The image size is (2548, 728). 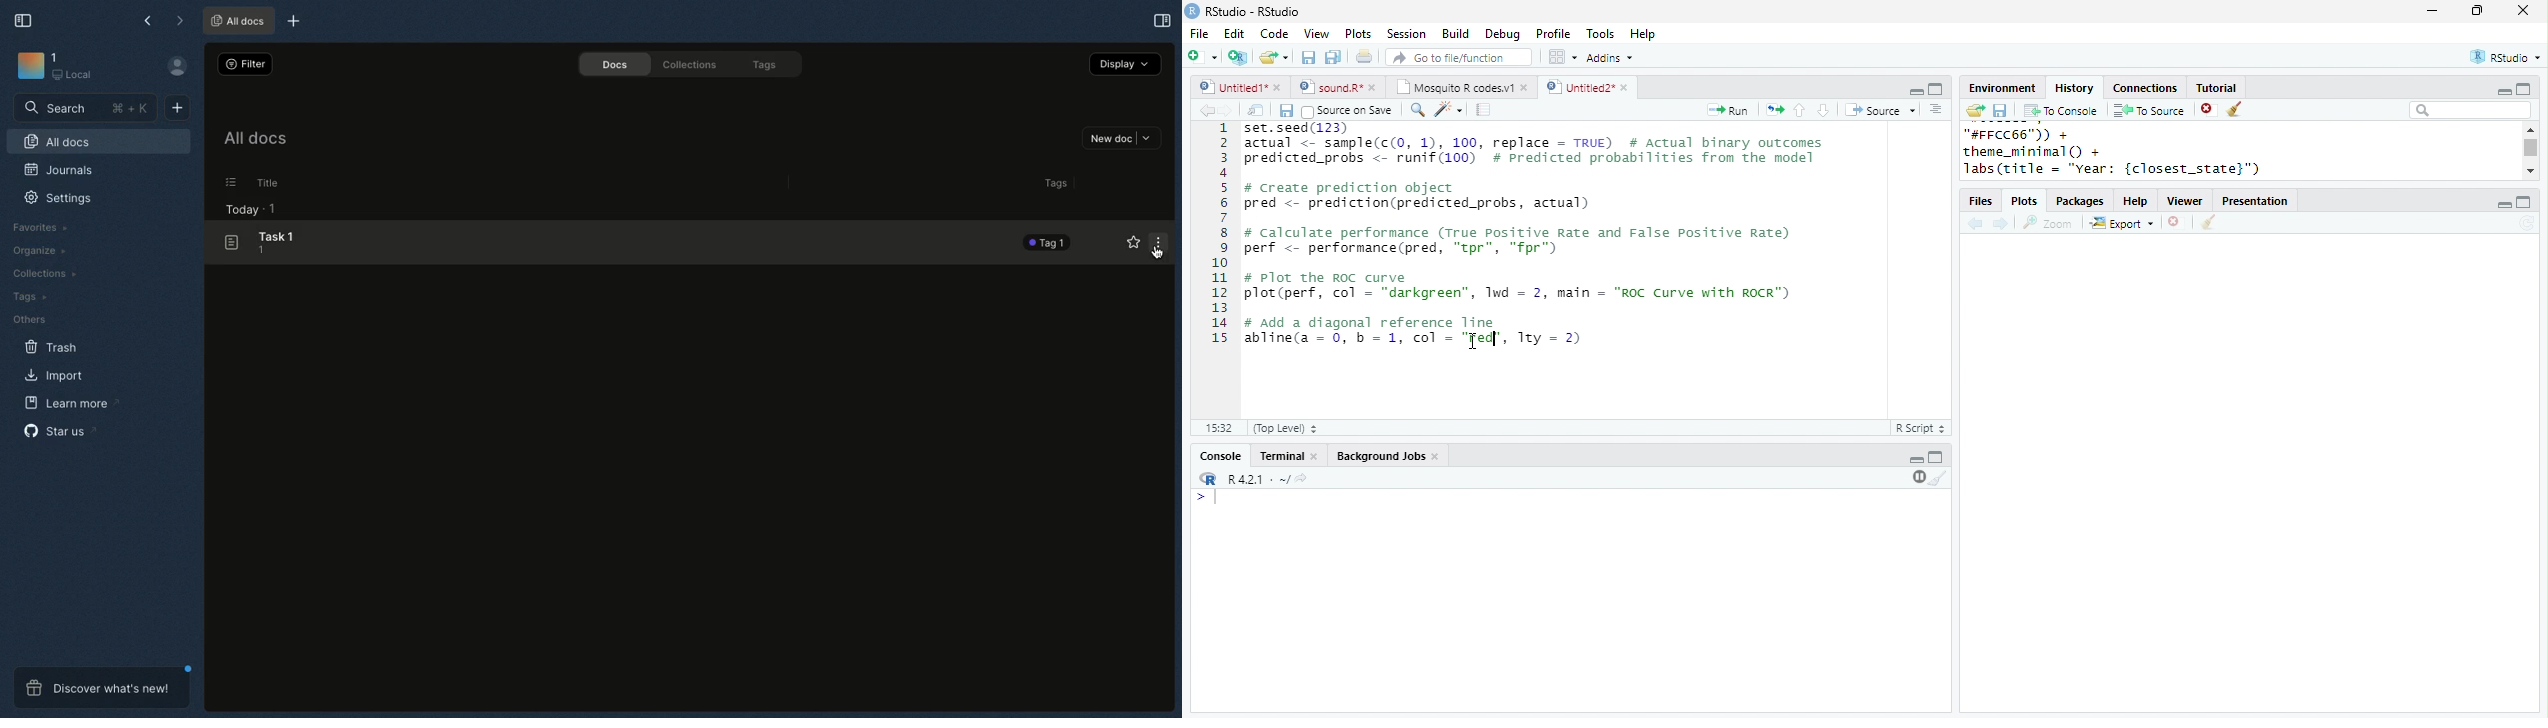 I want to click on Source on Save, so click(x=1345, y=111).